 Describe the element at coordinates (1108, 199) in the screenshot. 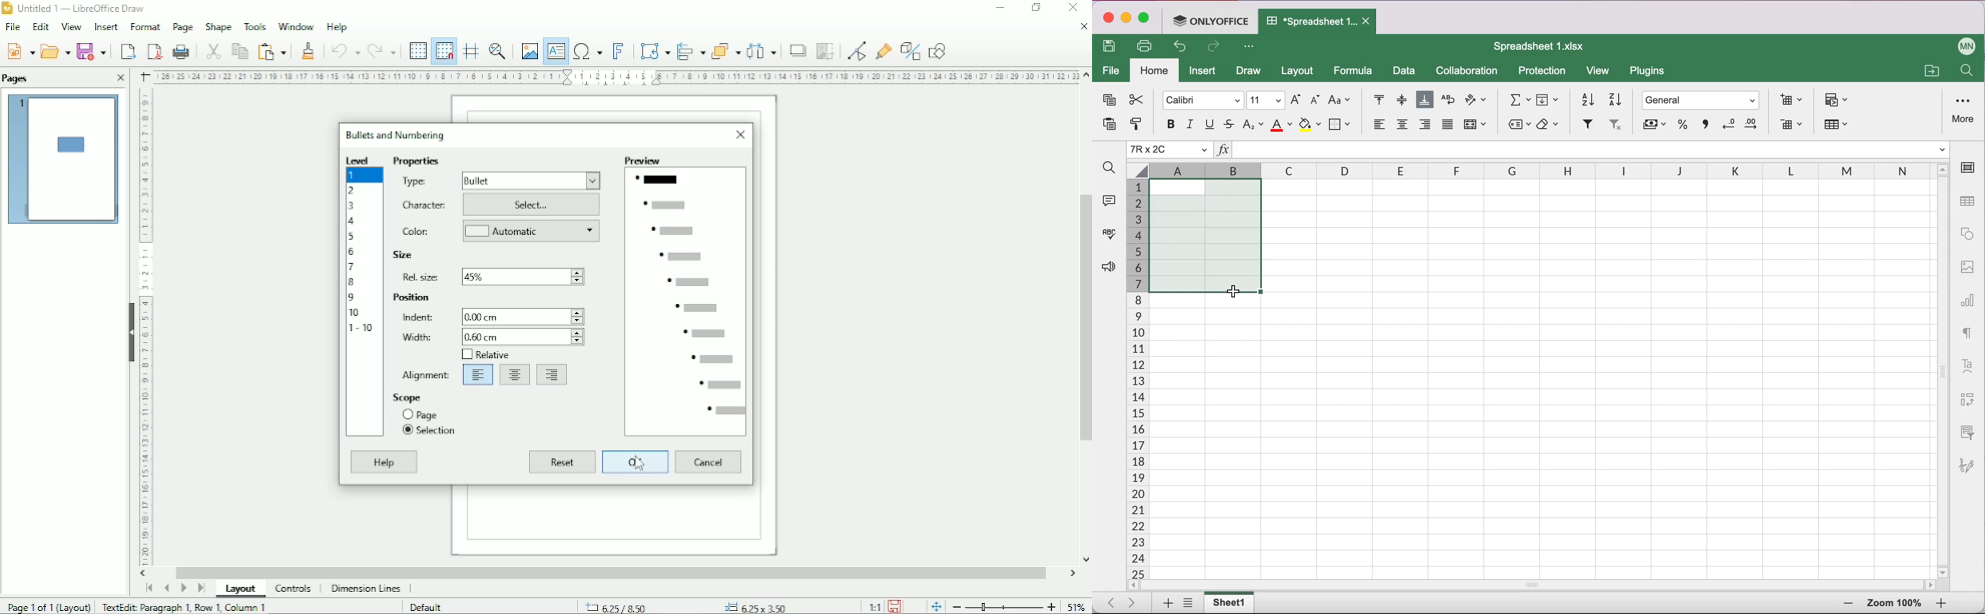

I see `comments` at that location.